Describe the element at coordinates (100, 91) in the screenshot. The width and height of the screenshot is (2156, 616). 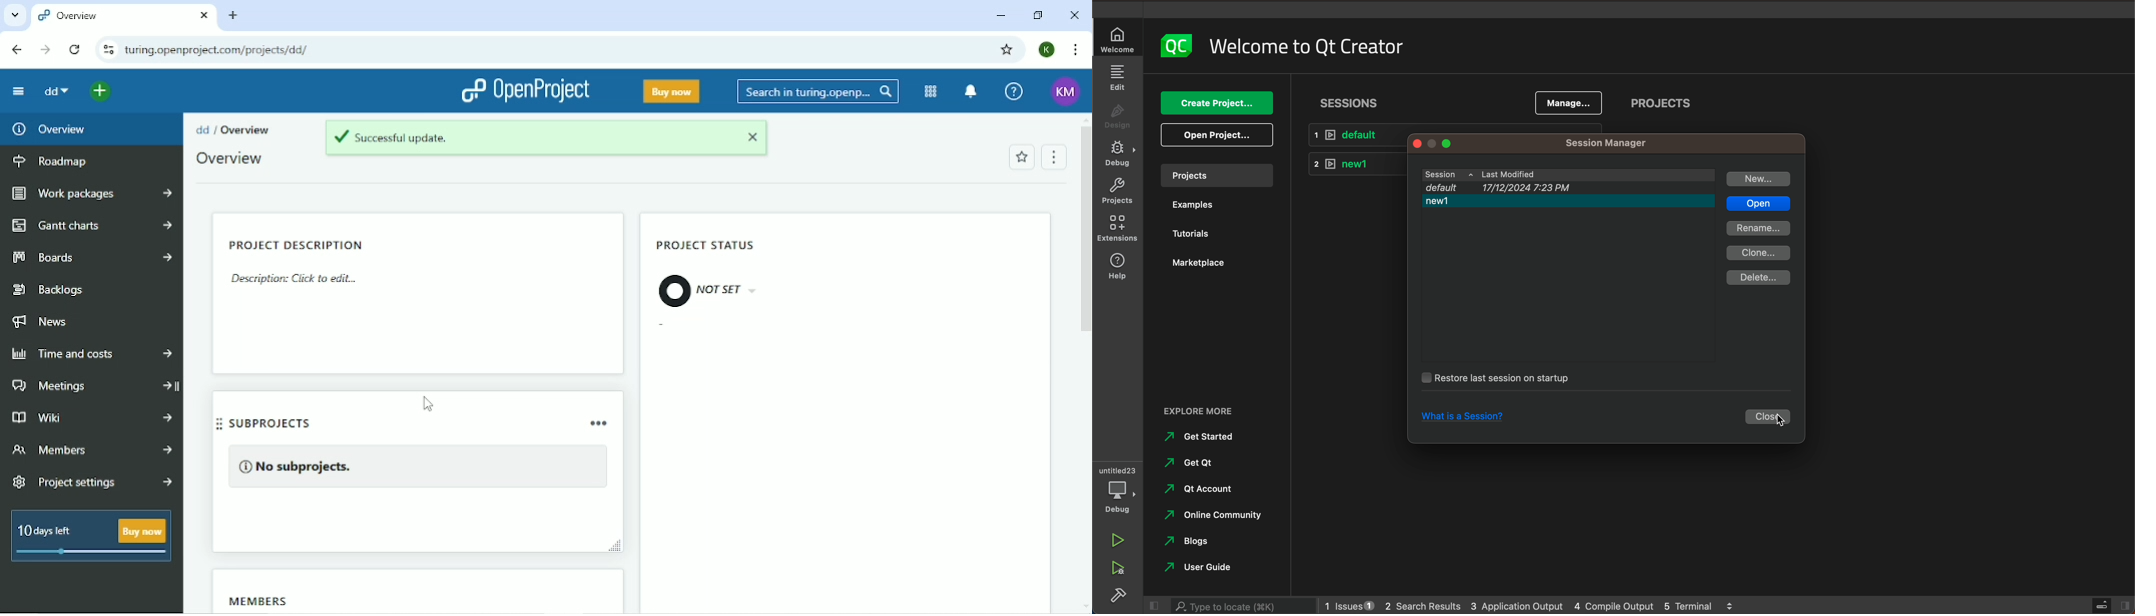
I see `Open quick add menu` at that location.